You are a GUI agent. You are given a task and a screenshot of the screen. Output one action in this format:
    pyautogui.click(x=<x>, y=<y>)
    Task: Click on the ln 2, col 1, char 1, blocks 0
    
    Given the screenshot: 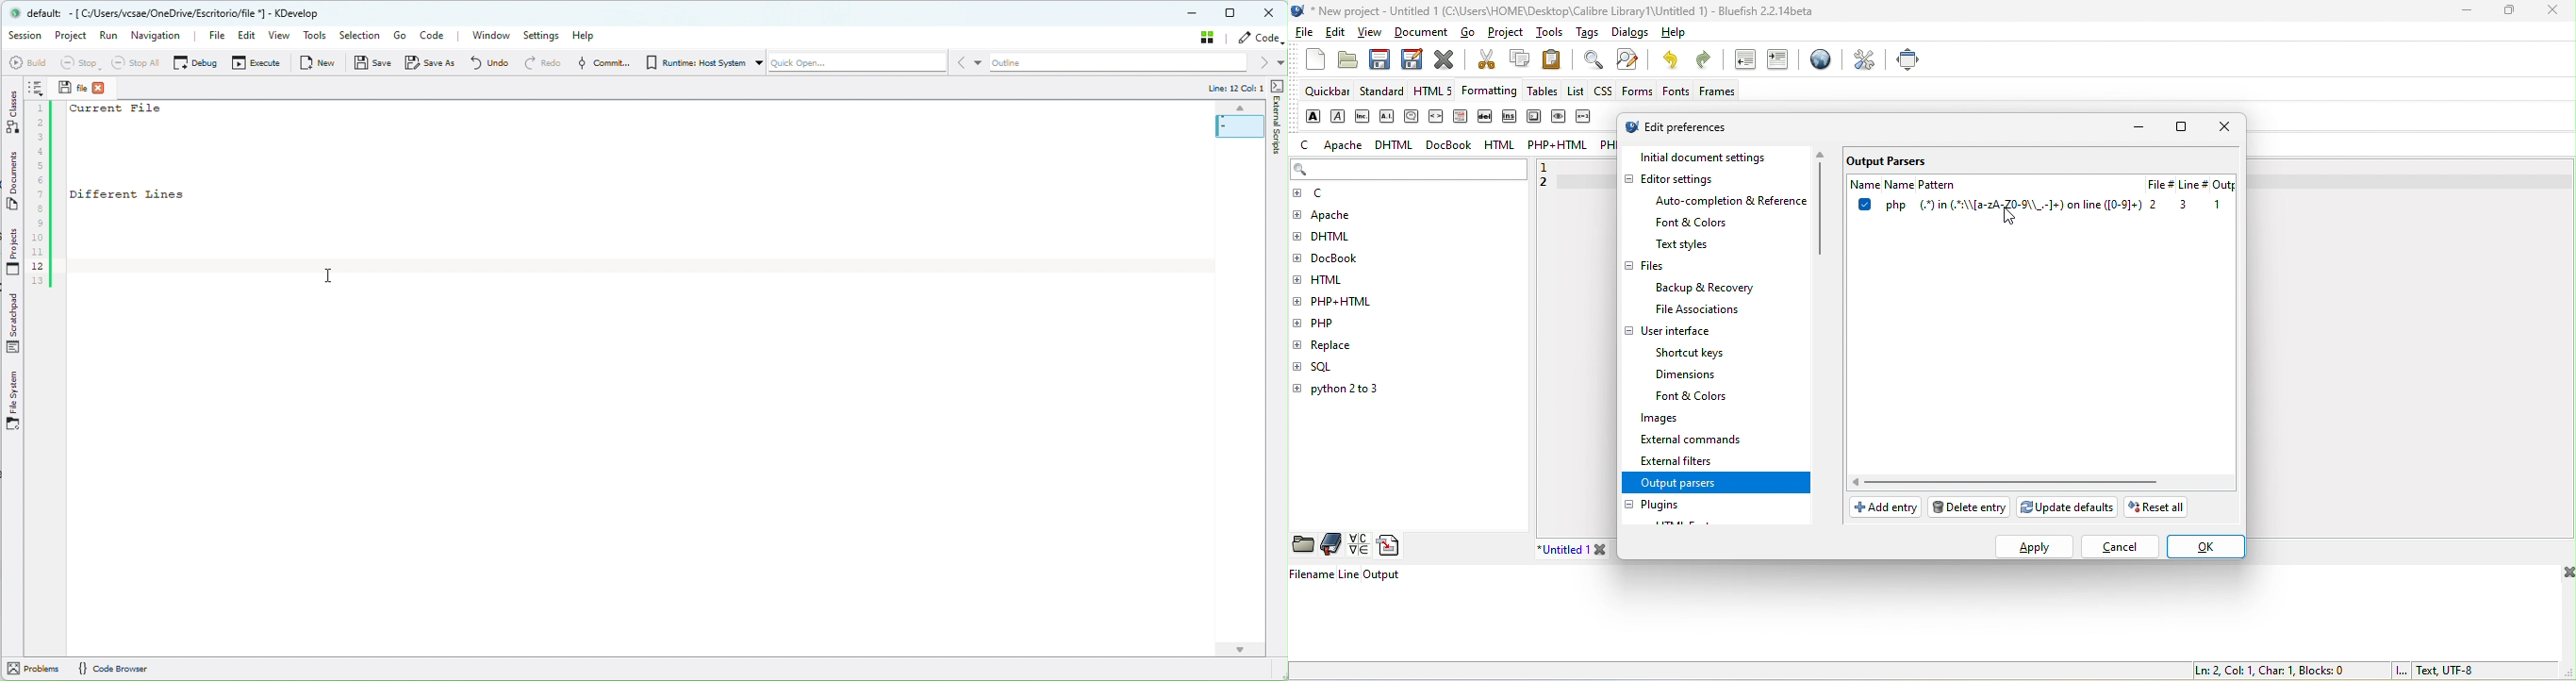 What is the action you would take?
    pyautogui.click(x=2268, y=670)
    